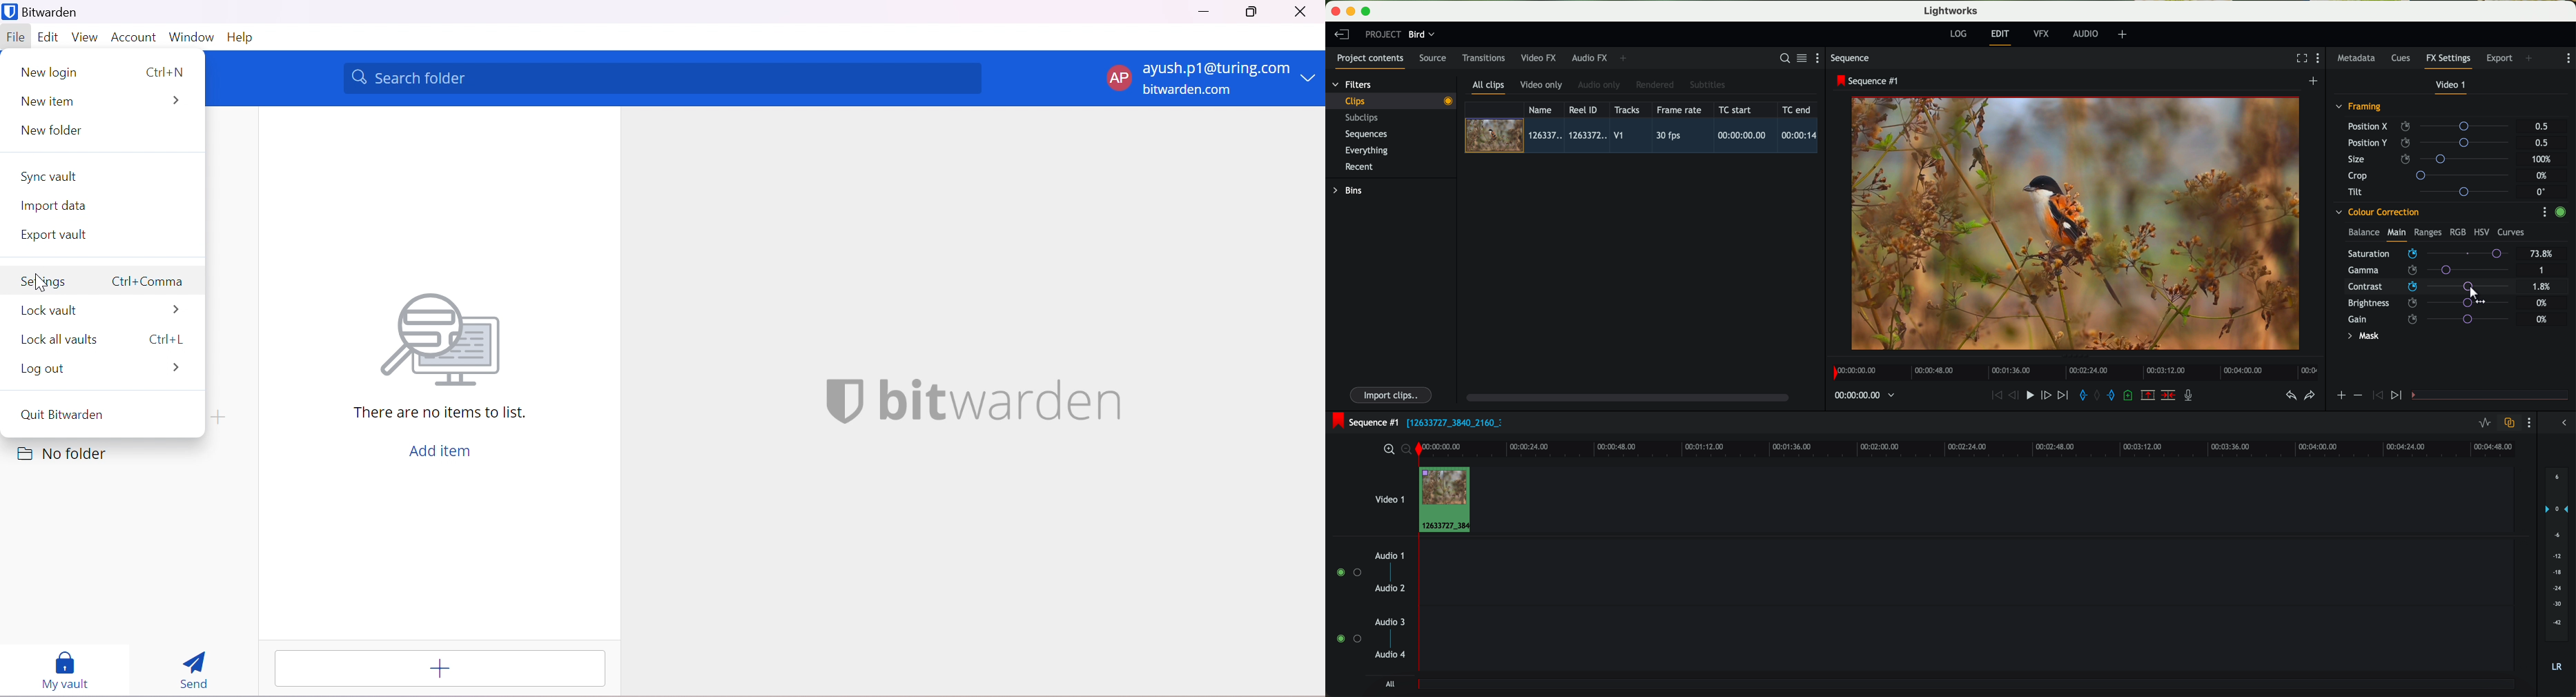 Image resolution: width=2576 pixels, height=700 pixels. What do you see at coordinates (2542, 127) in the screenshot?
I see `0.5` at bounding box center [2542, 127].